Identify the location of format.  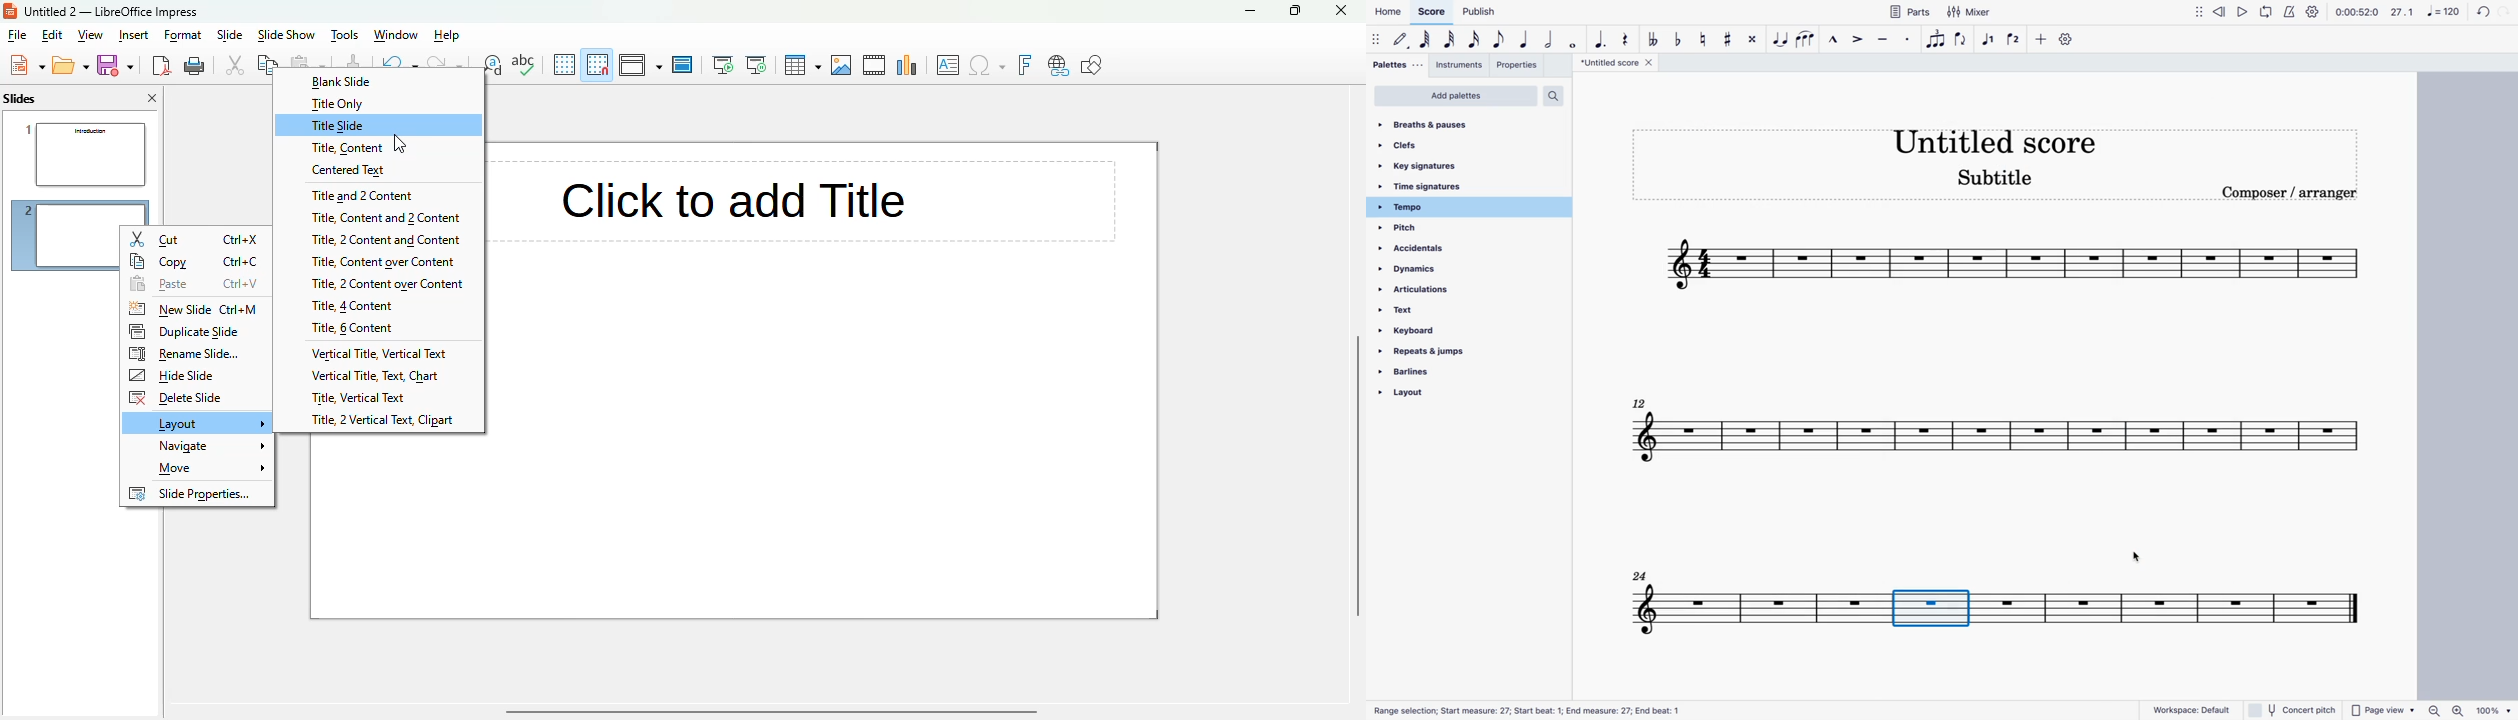
(184, 35).